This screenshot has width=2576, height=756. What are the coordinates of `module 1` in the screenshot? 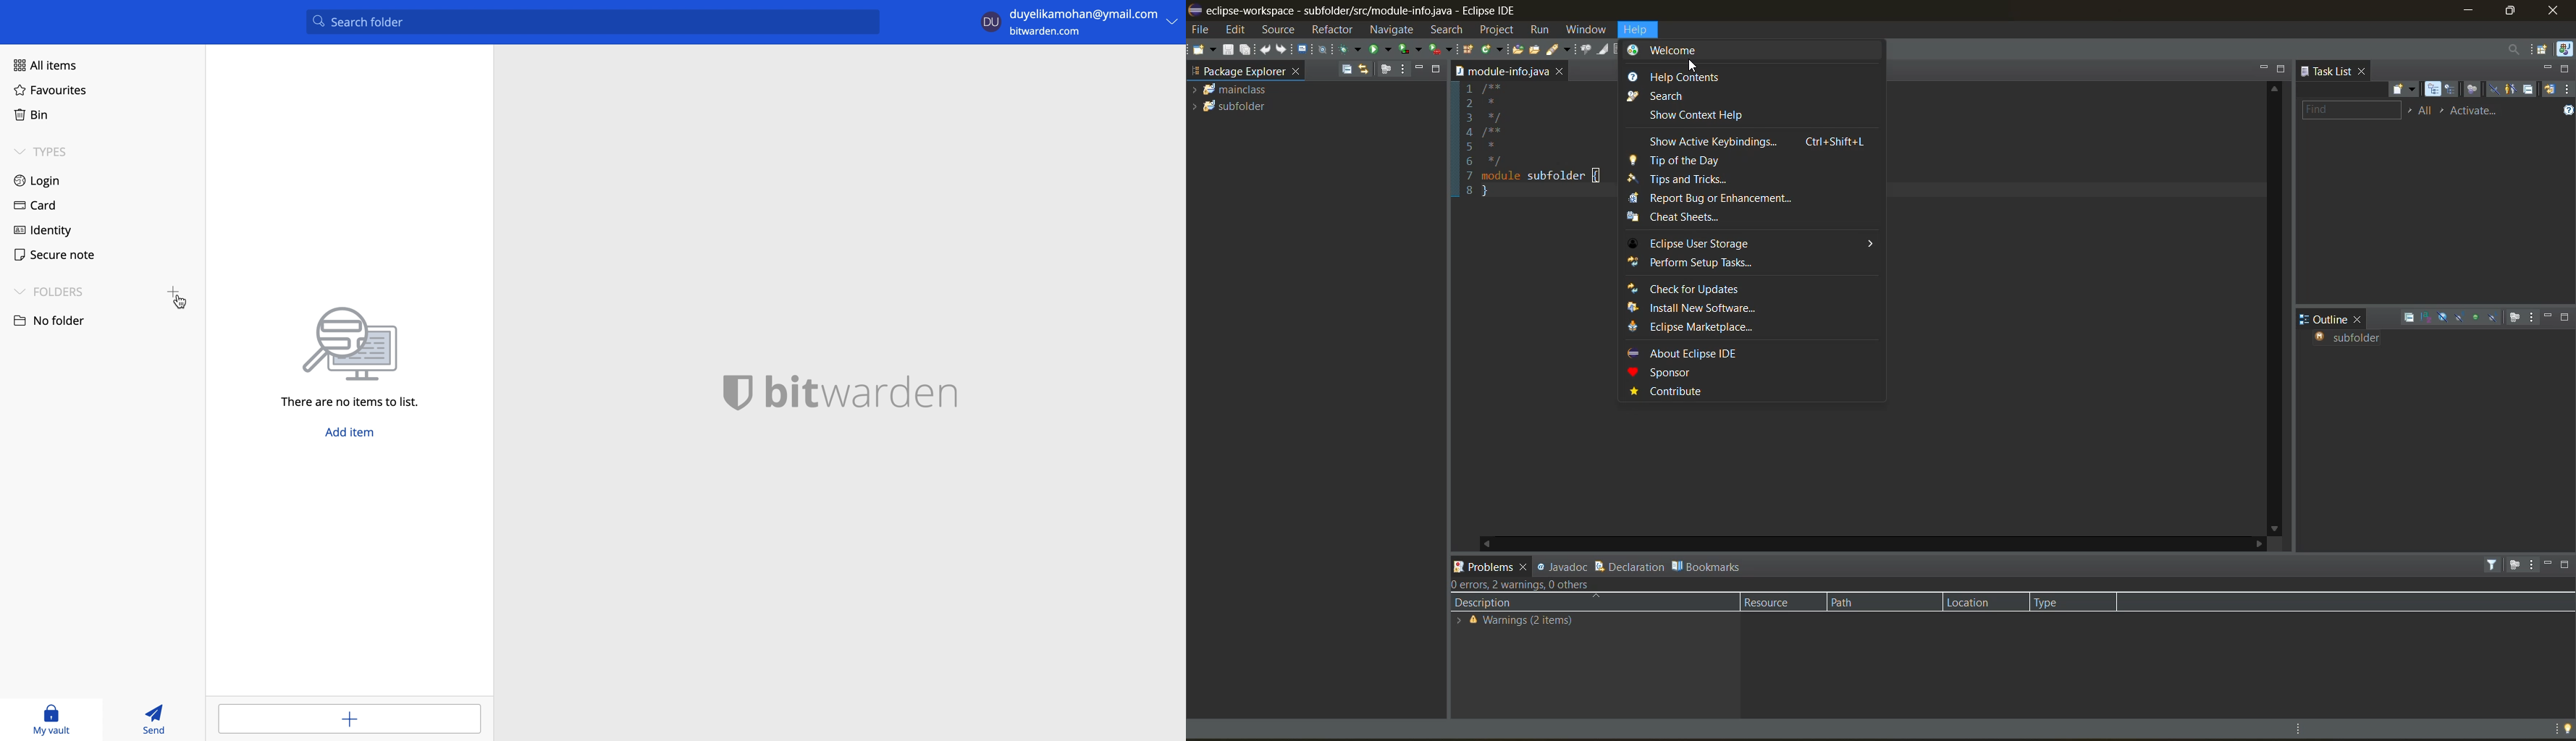 It's located at (1234, 90).